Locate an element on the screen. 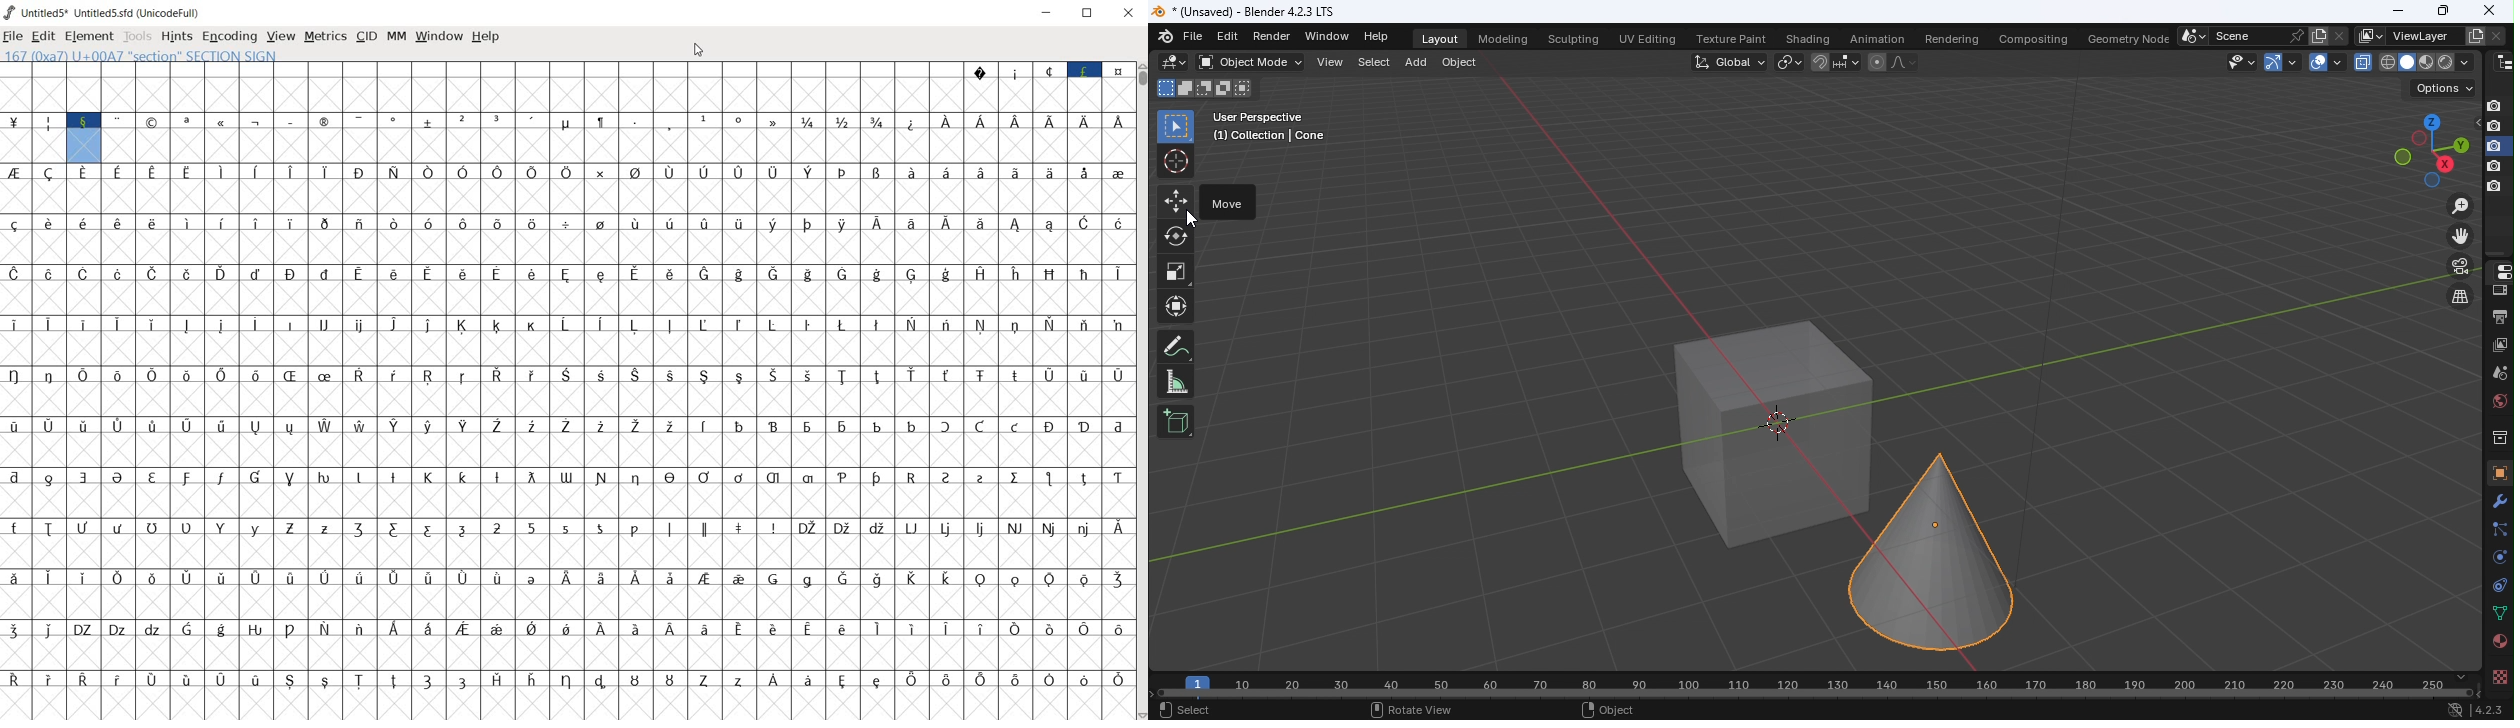 This screenshot has width=2520, height=728. numbers is located at coordinates (550, 544).